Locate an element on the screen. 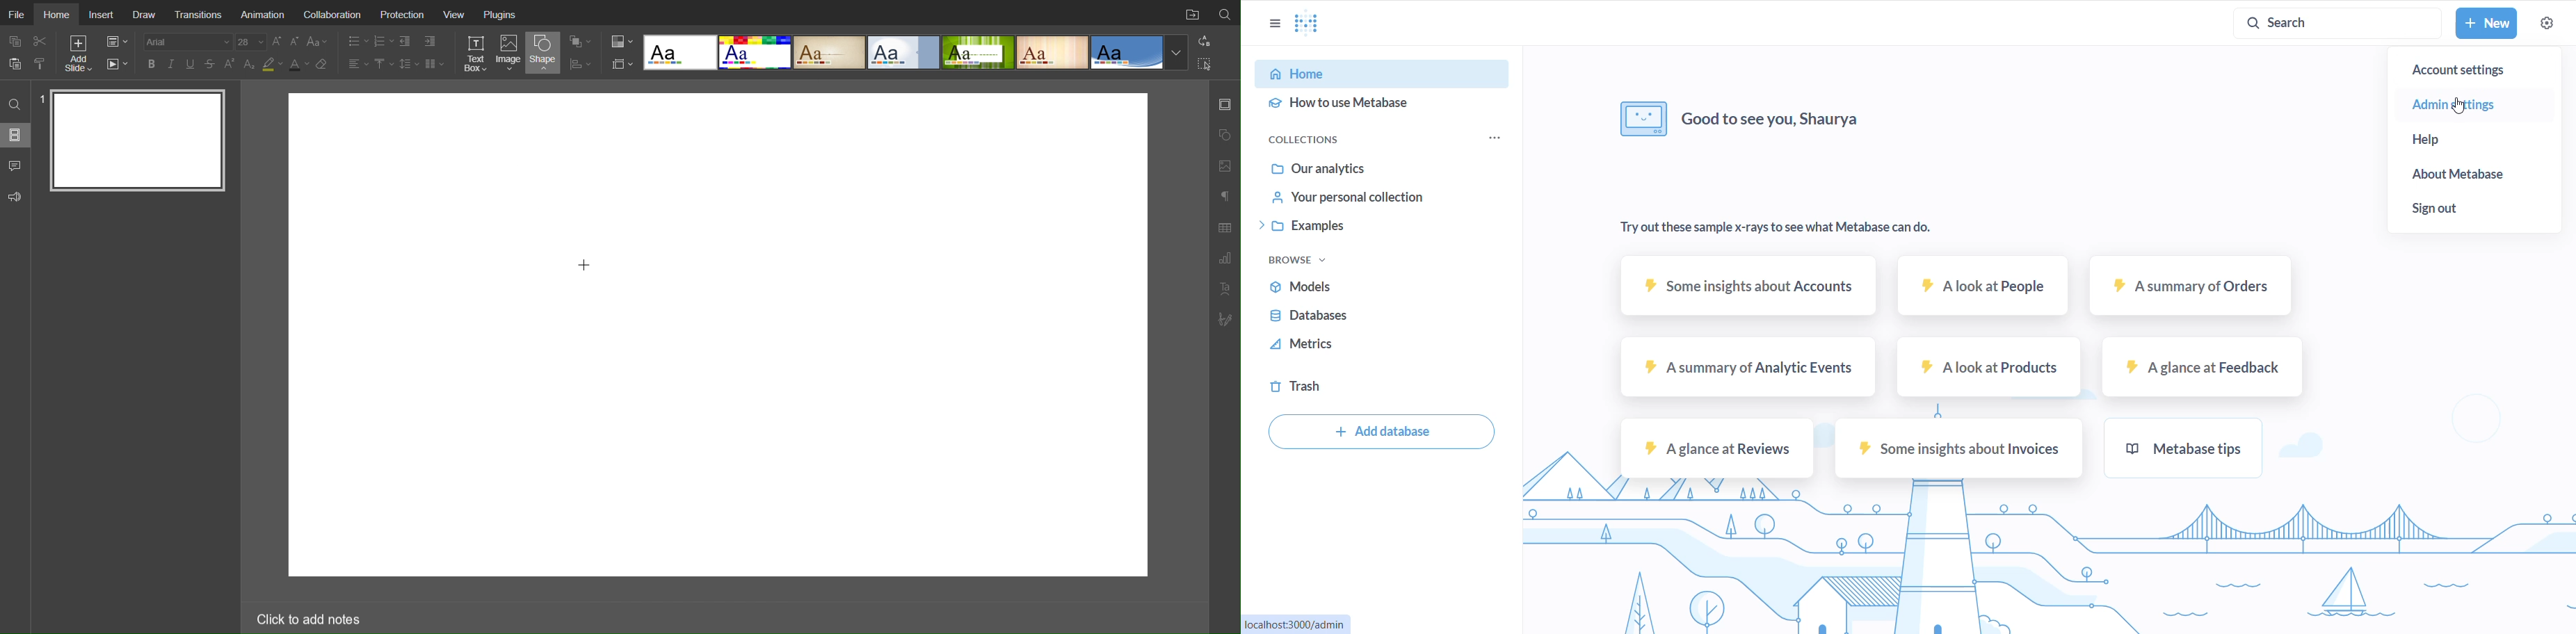  Signature  is located at coordinates (1226, 320).